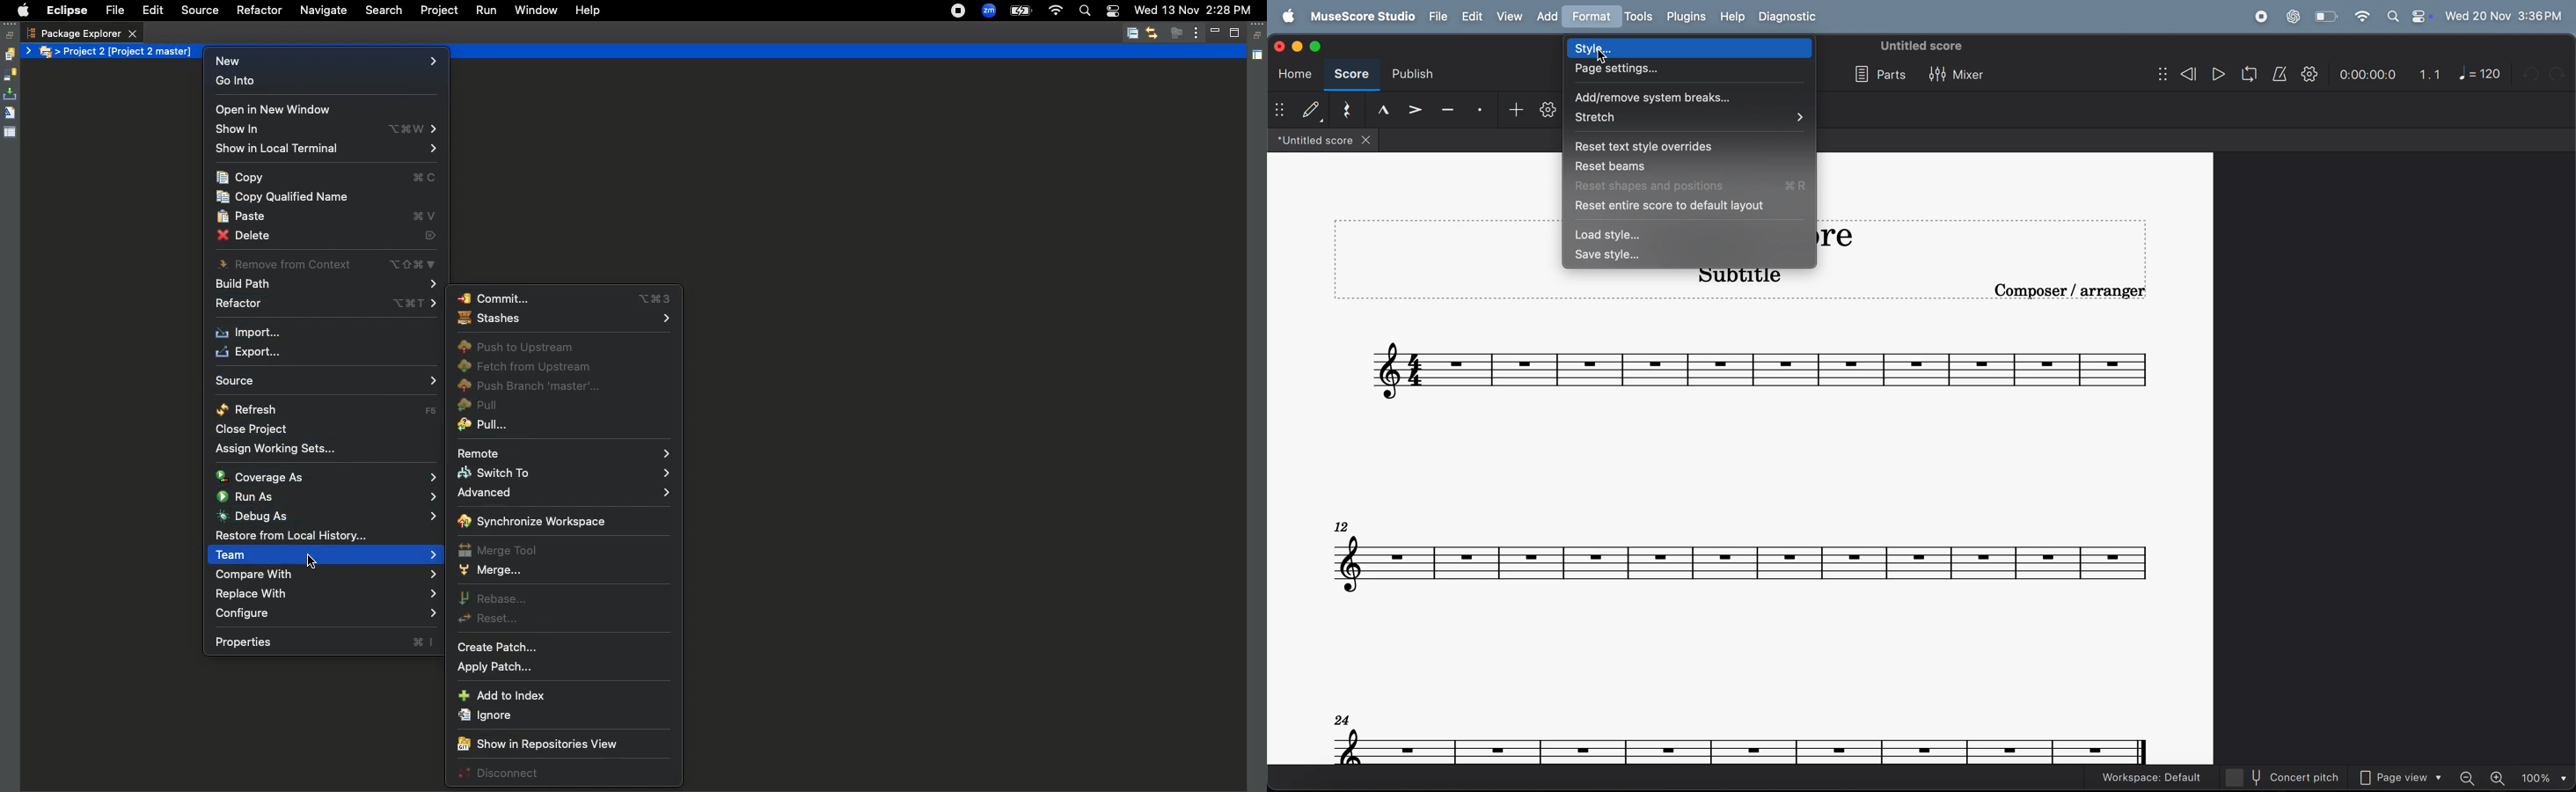 Image resolution: width=2576 pixels, height=812 pixels. I want to click on add, so click(1551, 17).